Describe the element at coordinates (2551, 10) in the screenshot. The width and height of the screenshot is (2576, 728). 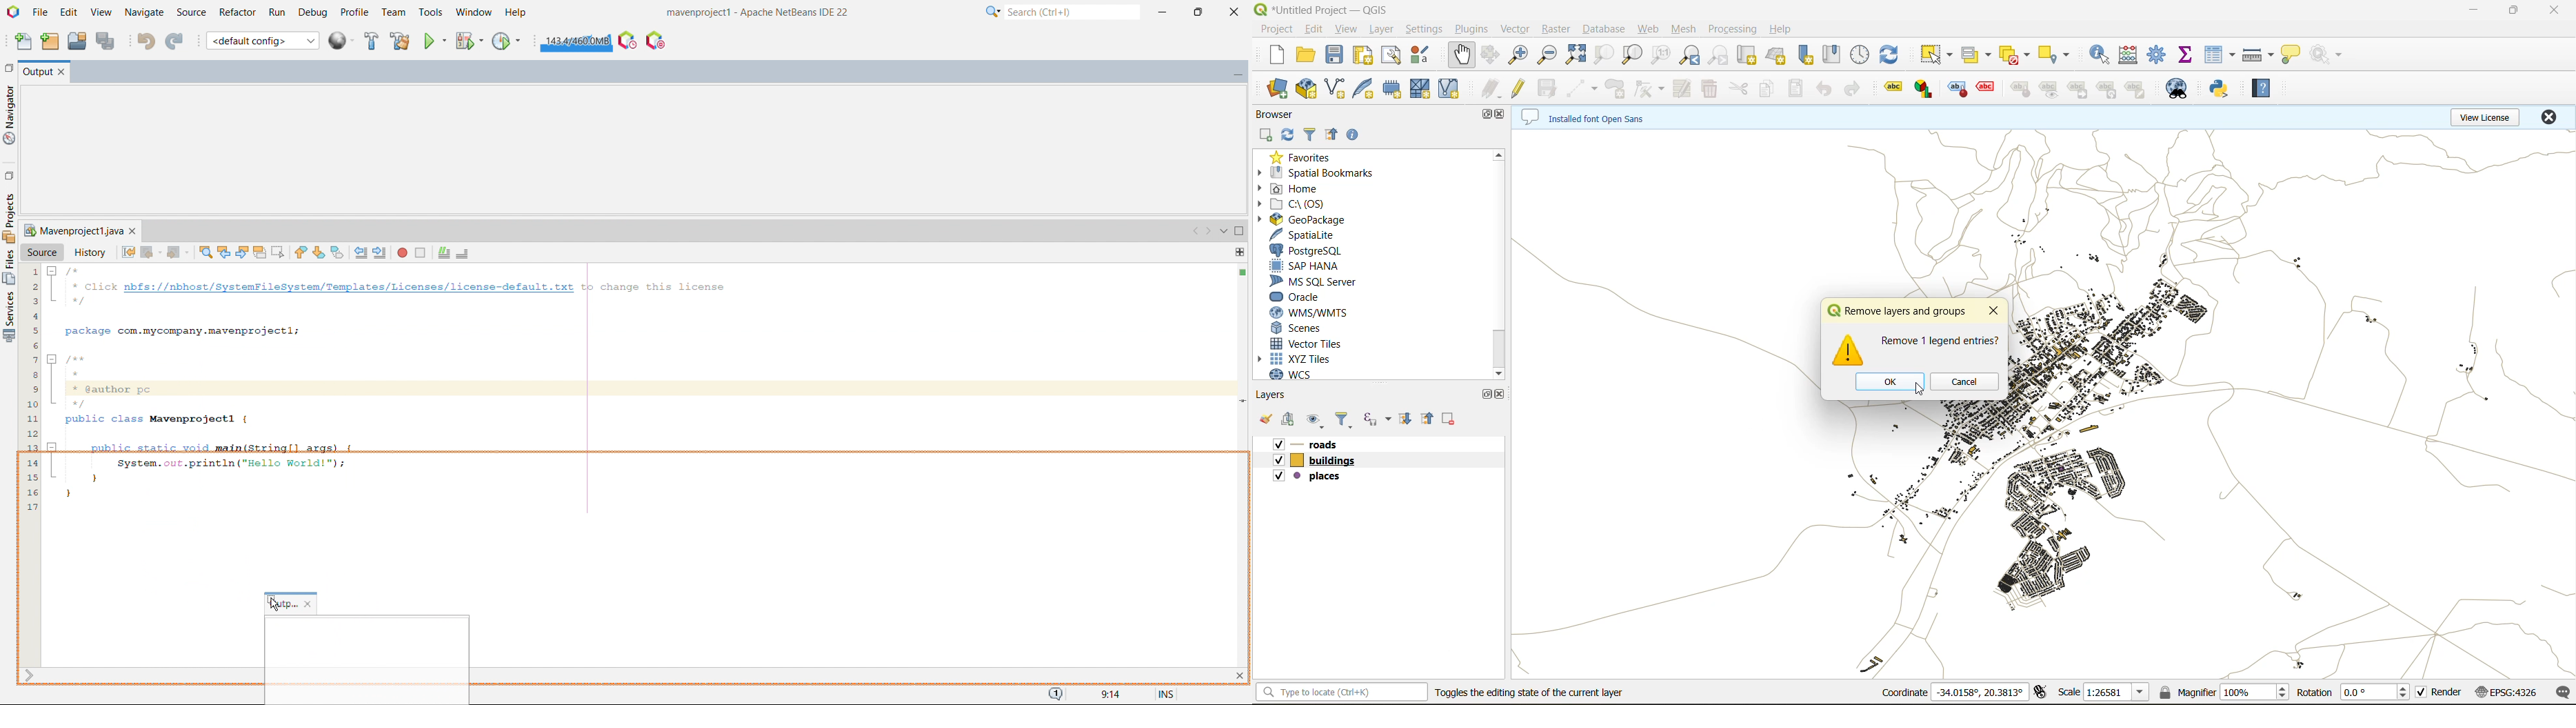
I see `close` at that location.